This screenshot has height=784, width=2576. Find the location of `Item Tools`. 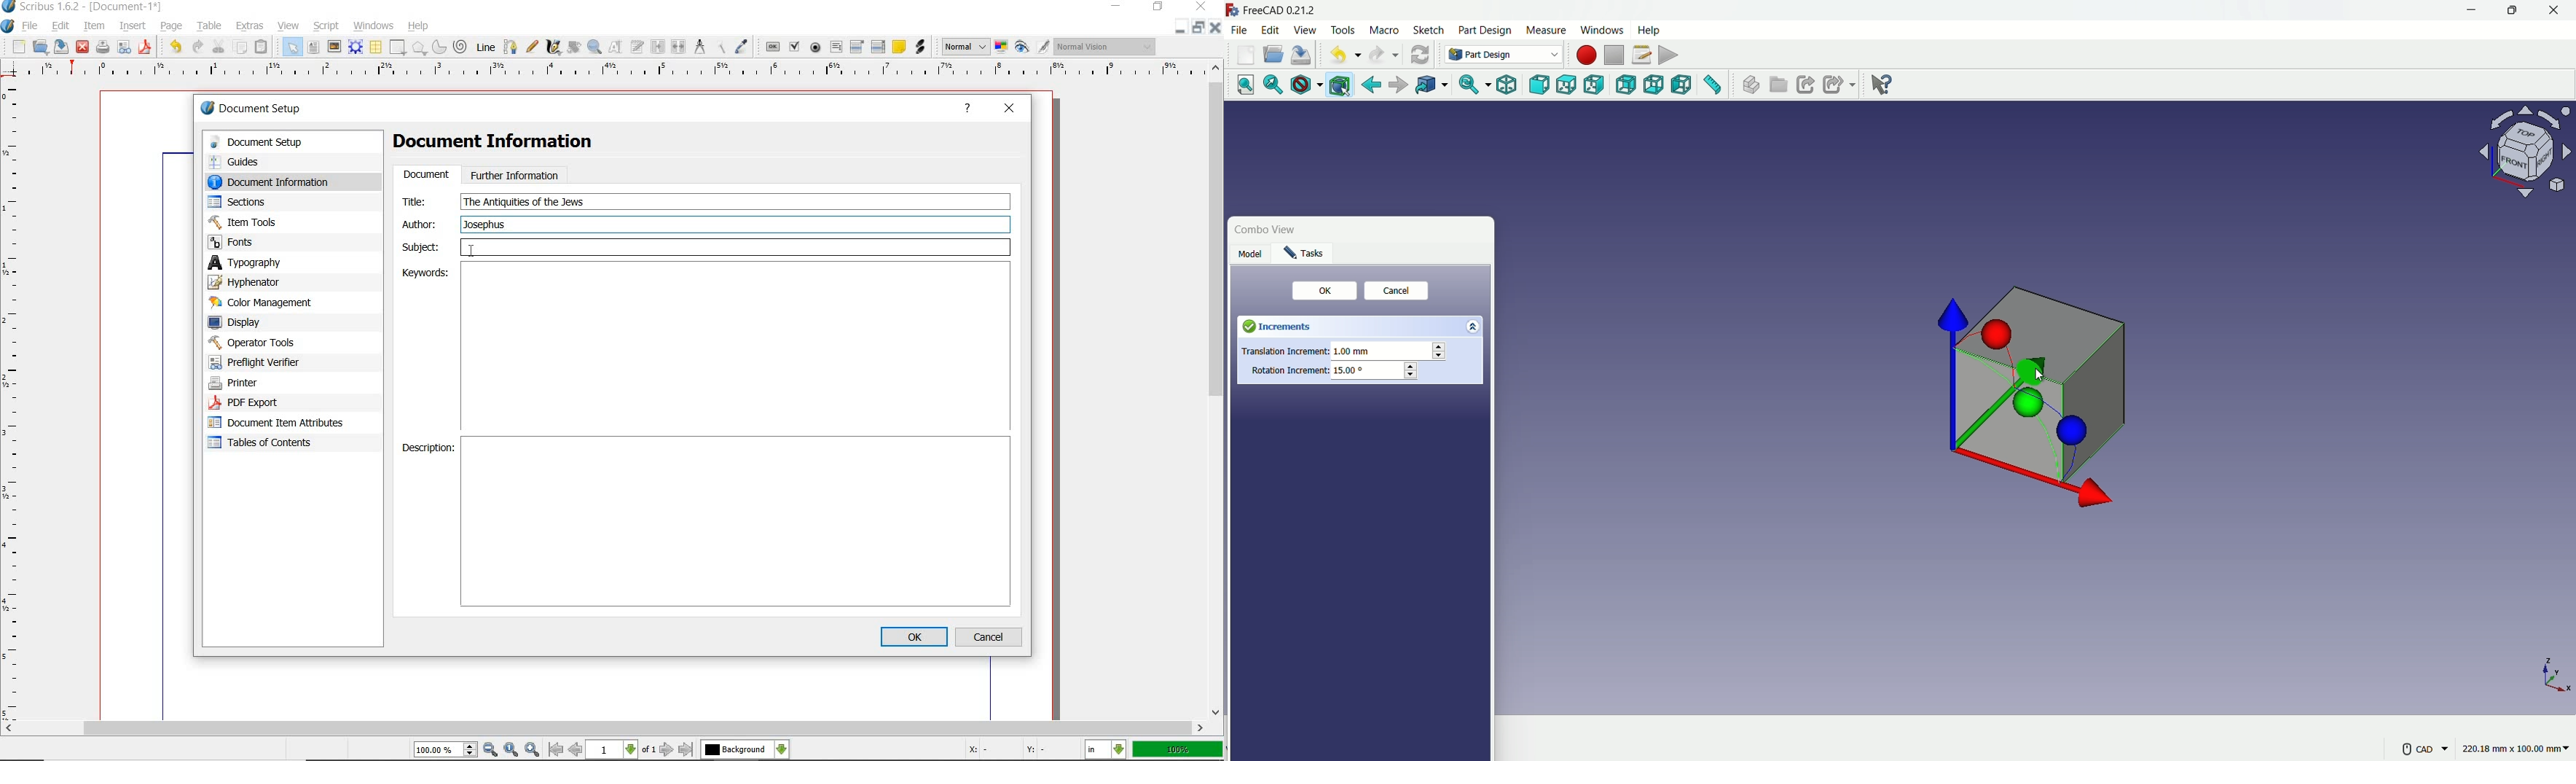

Item Tools is located at coordinates (276, 222).